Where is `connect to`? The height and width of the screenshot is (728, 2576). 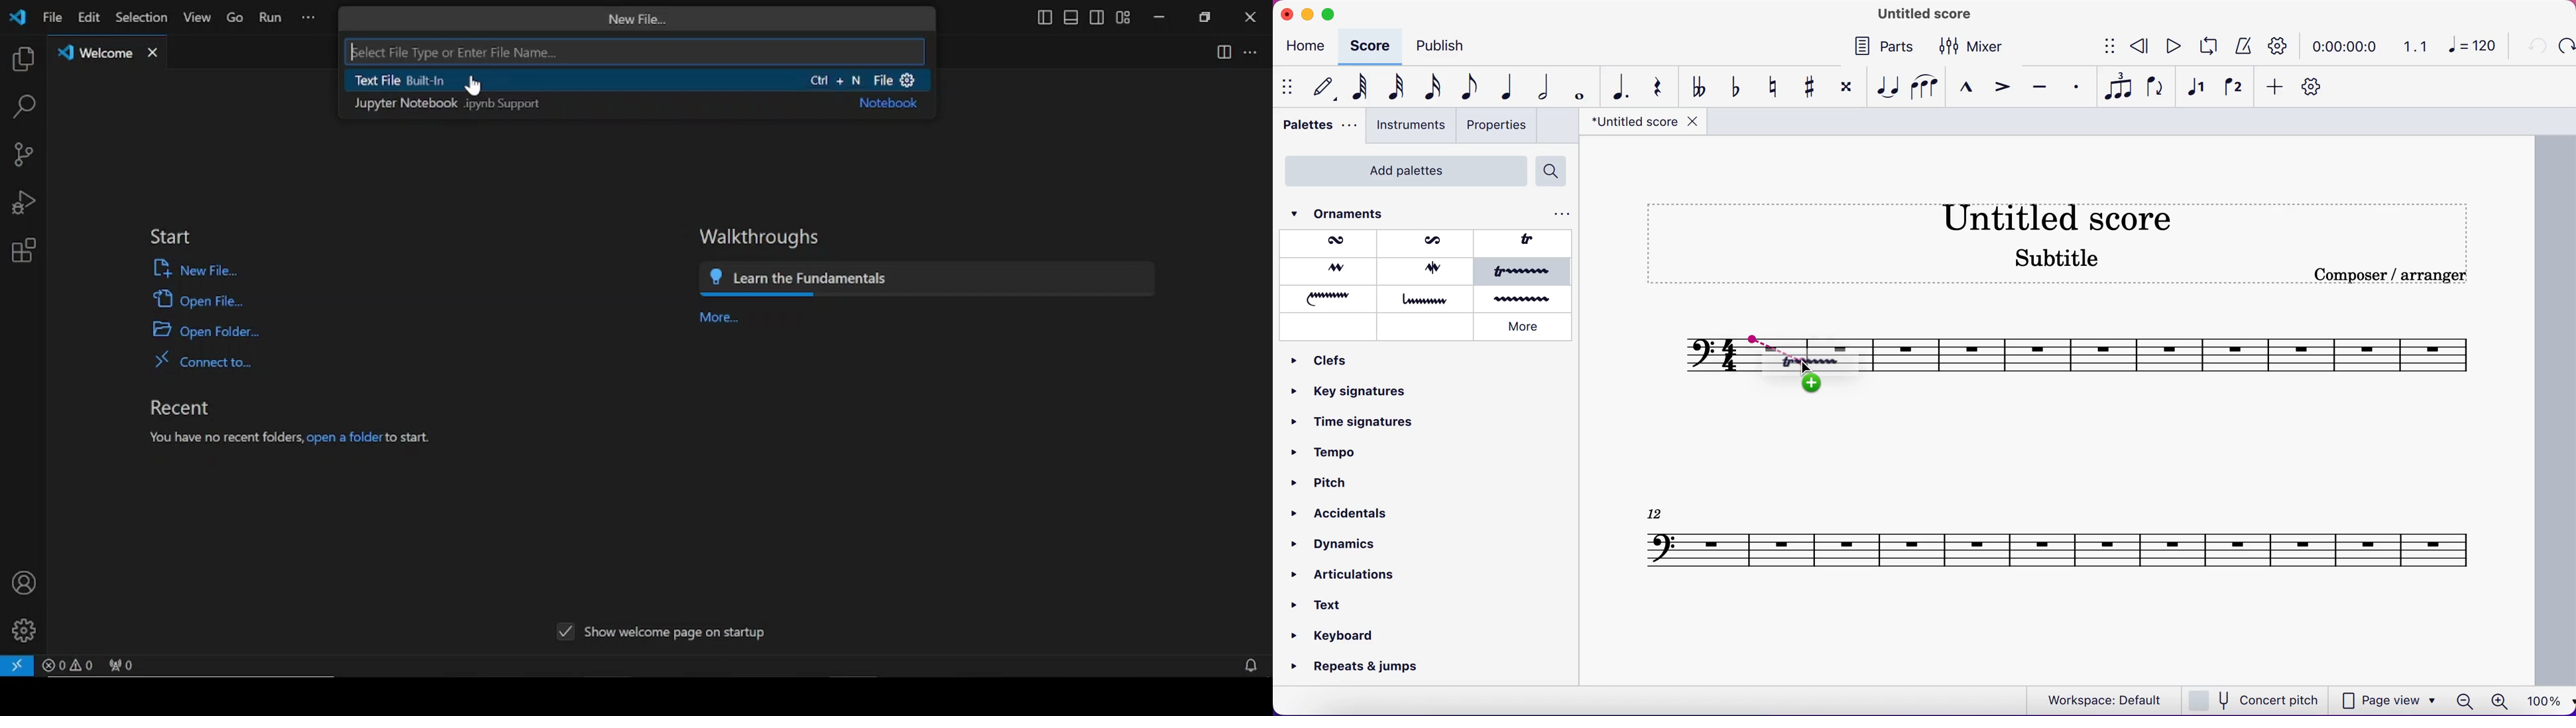 connect to is located at coordinates (202, 360).